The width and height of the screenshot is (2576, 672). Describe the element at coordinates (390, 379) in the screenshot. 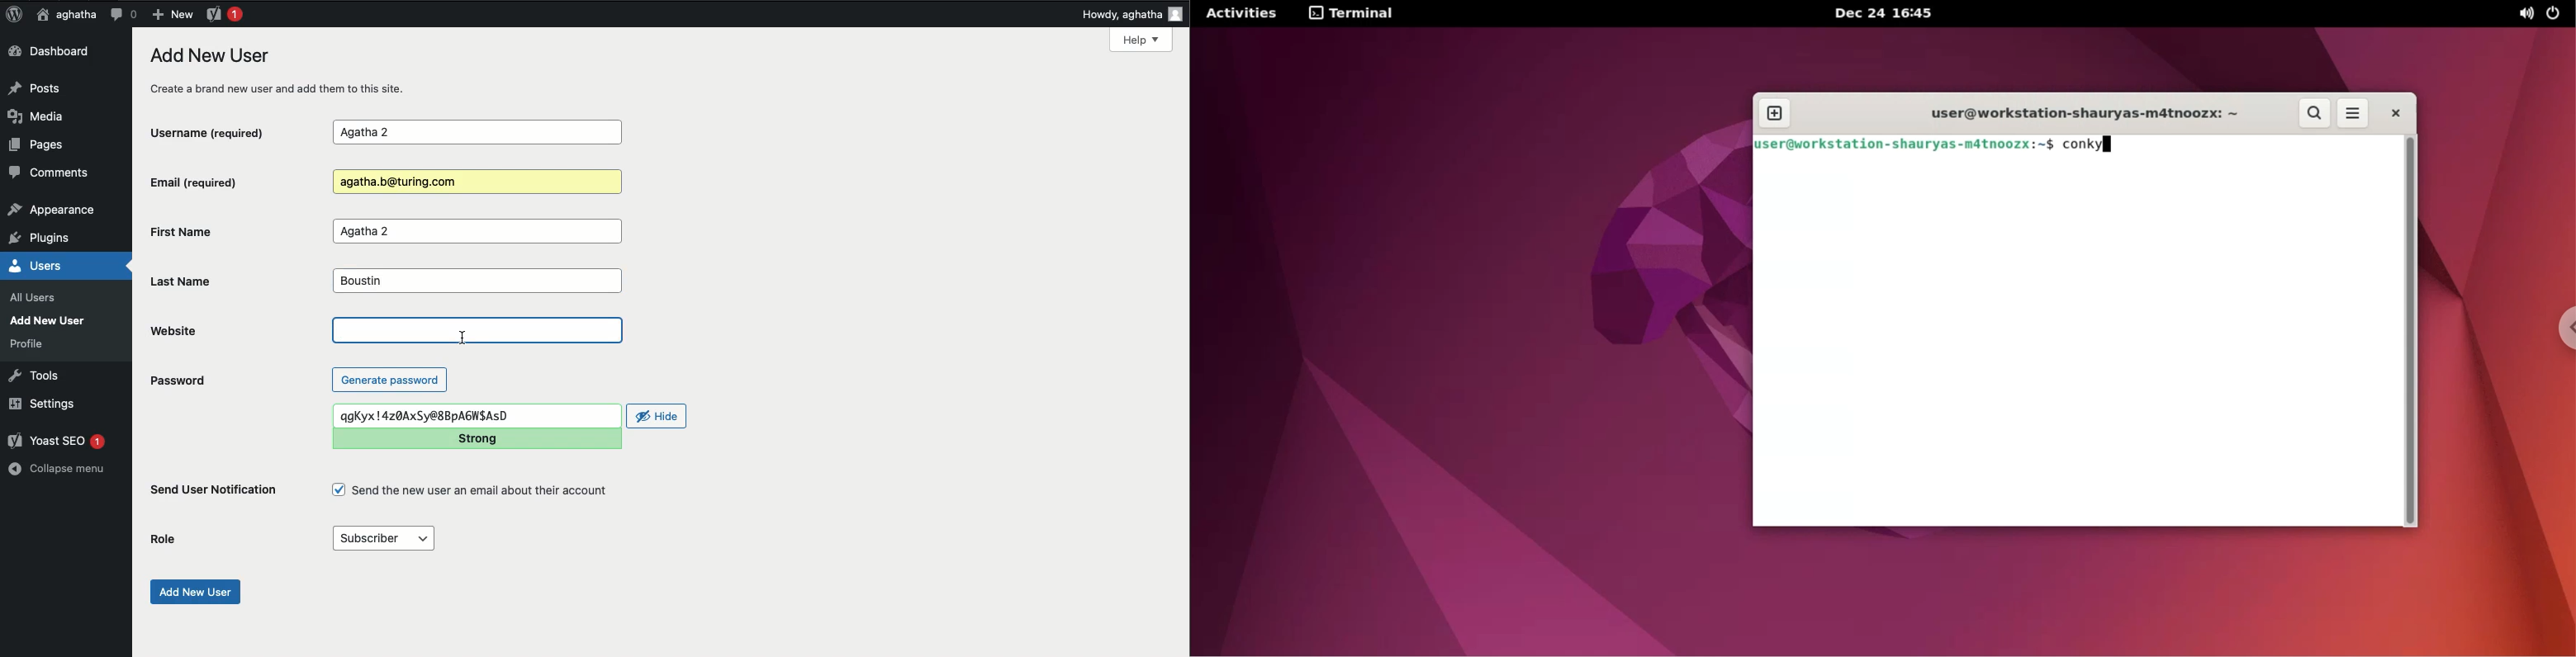

I see `Generate password` at that location.